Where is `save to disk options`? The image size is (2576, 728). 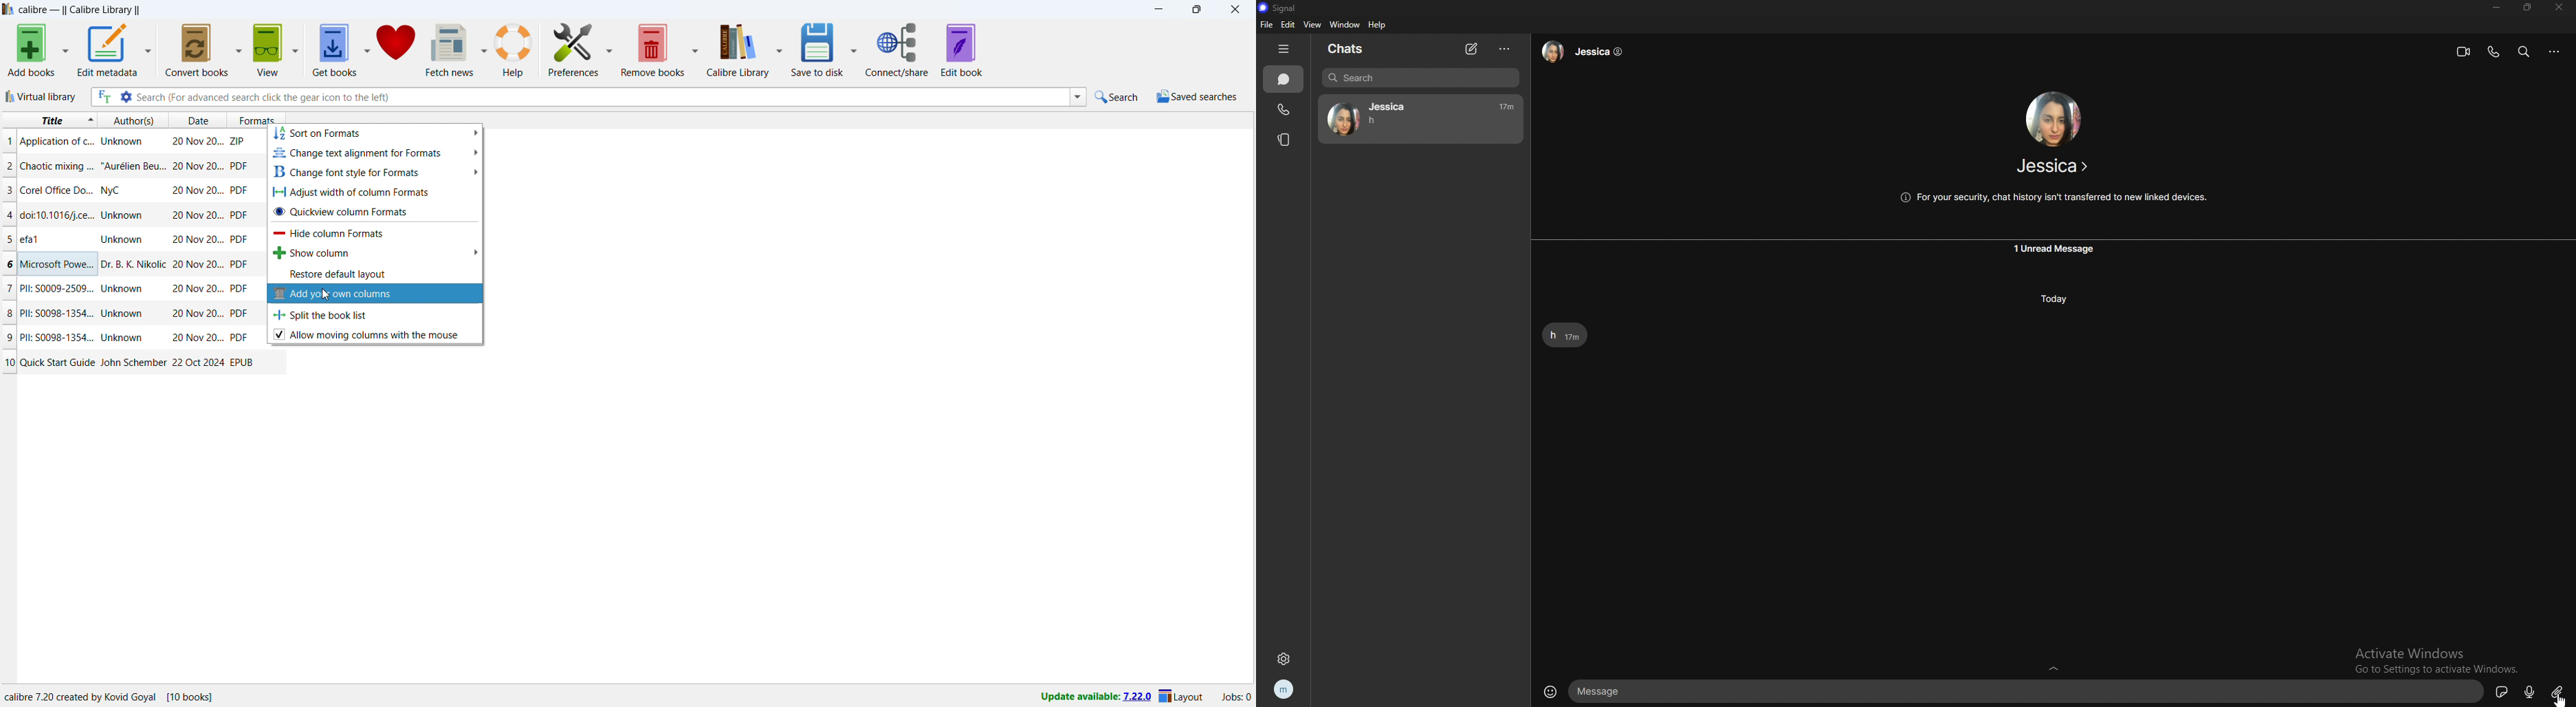
save to disk options is located at coordinates (696, 49).